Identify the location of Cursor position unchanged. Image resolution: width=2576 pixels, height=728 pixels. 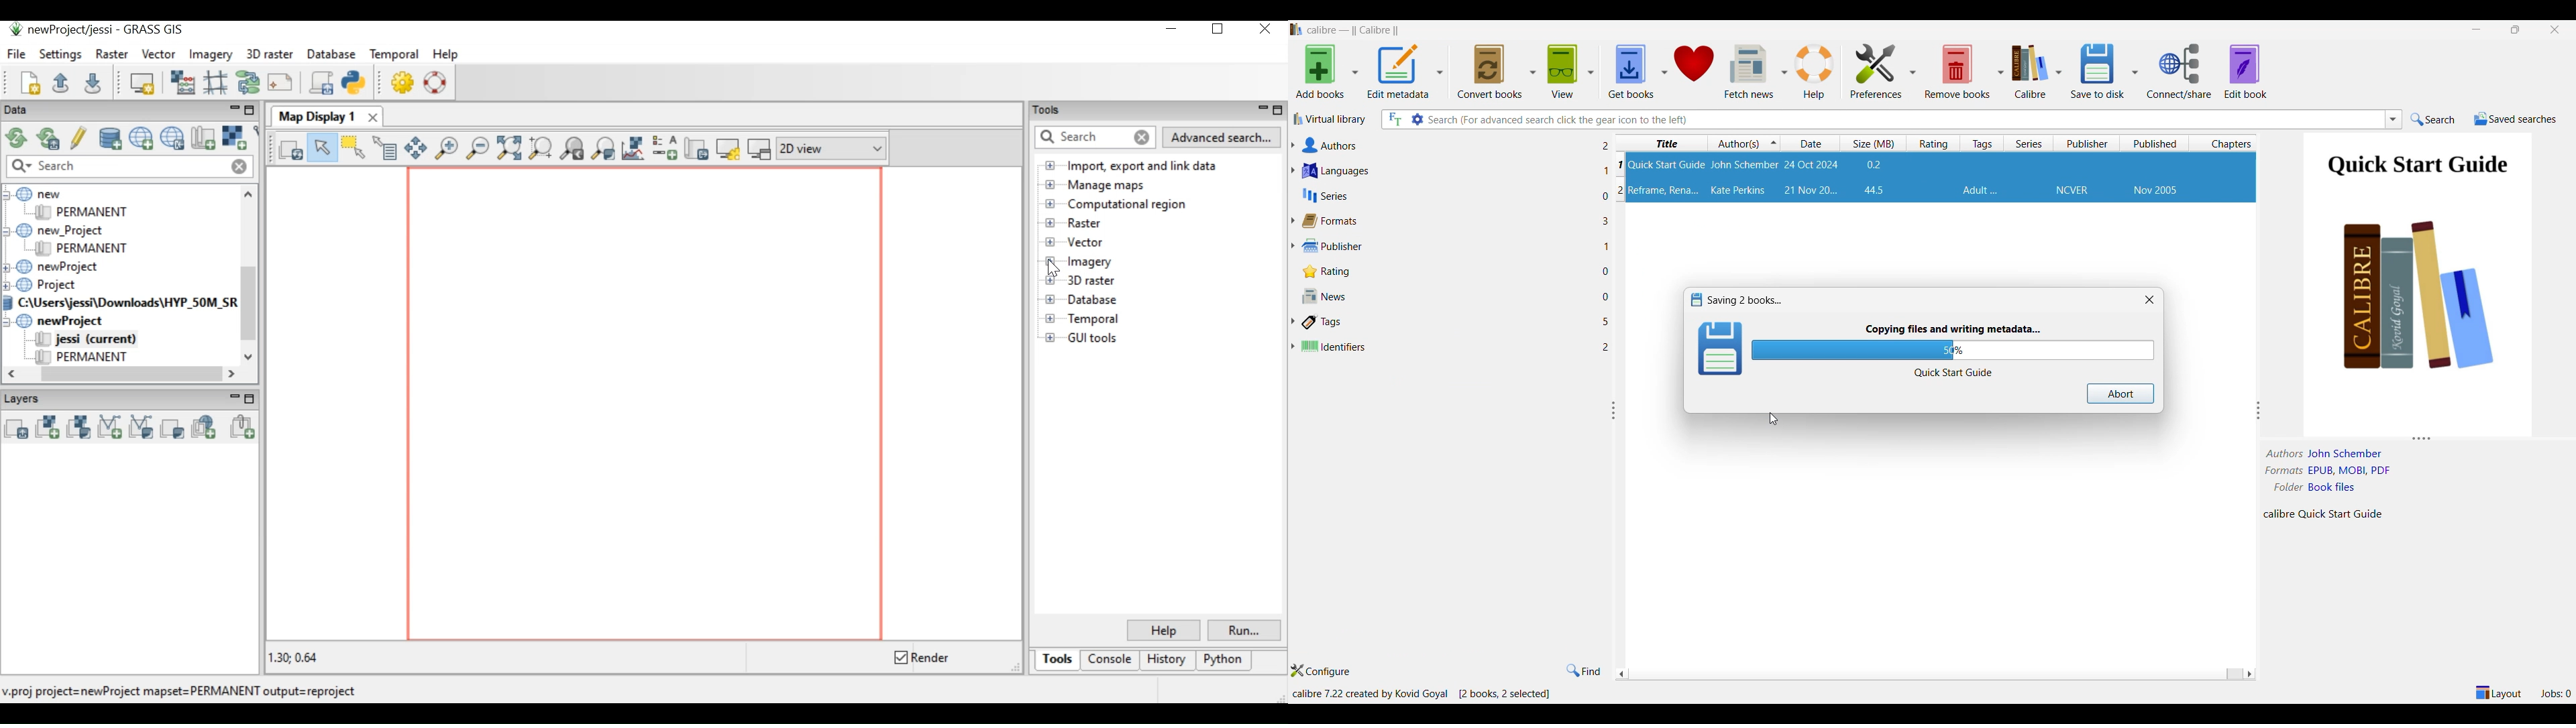
(1774, 419).